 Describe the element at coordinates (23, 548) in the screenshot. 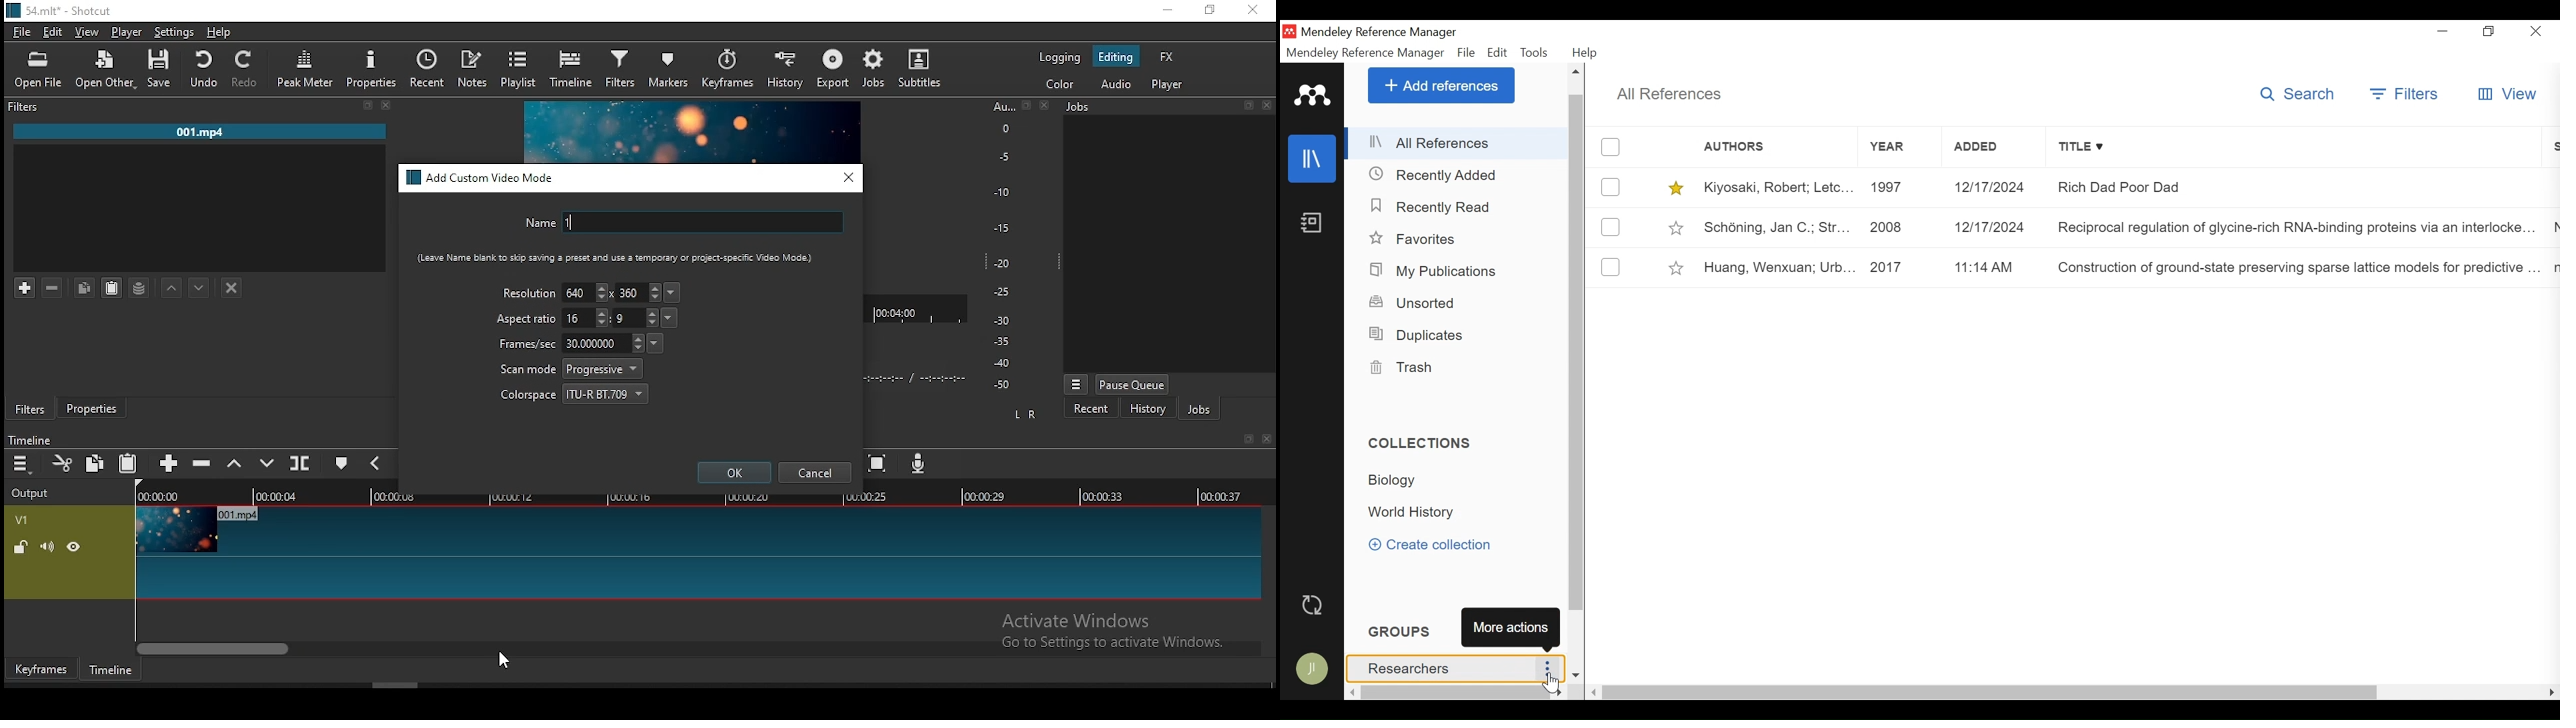

I see `unlock` at that location.